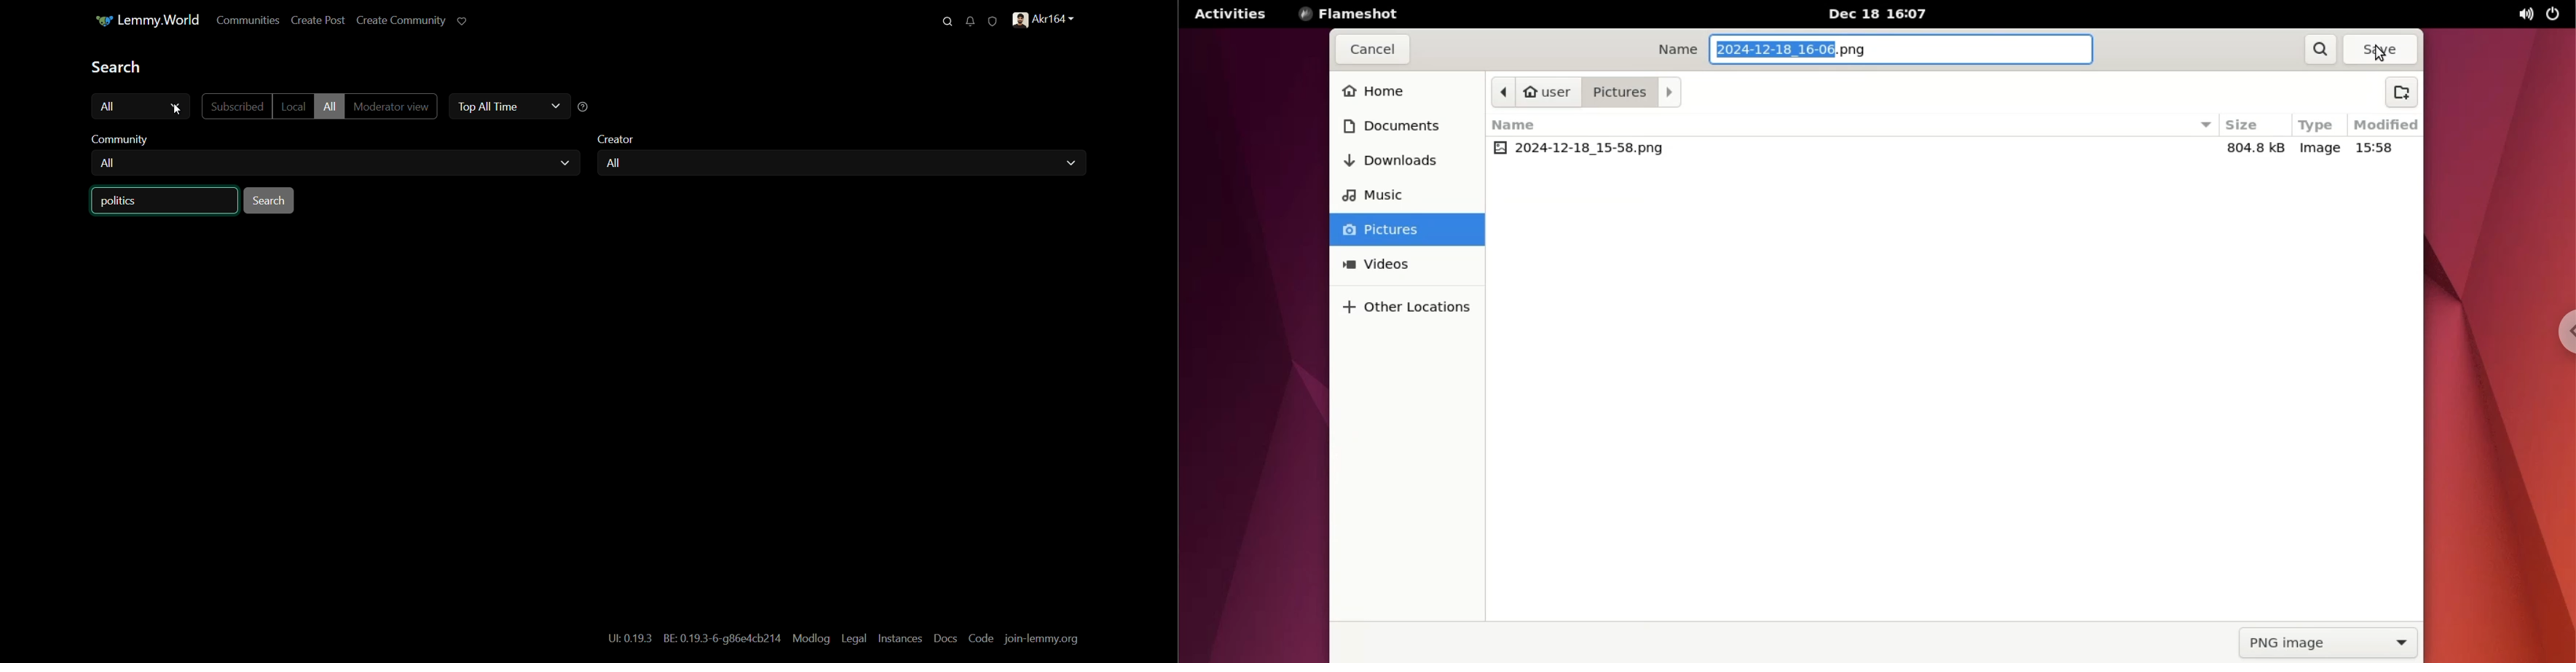 This screenshot has width=2576, height=672. What do you see at coordinates (485, 106) in the screenshot?
I see `top all time` at bounding box center [485, 106].